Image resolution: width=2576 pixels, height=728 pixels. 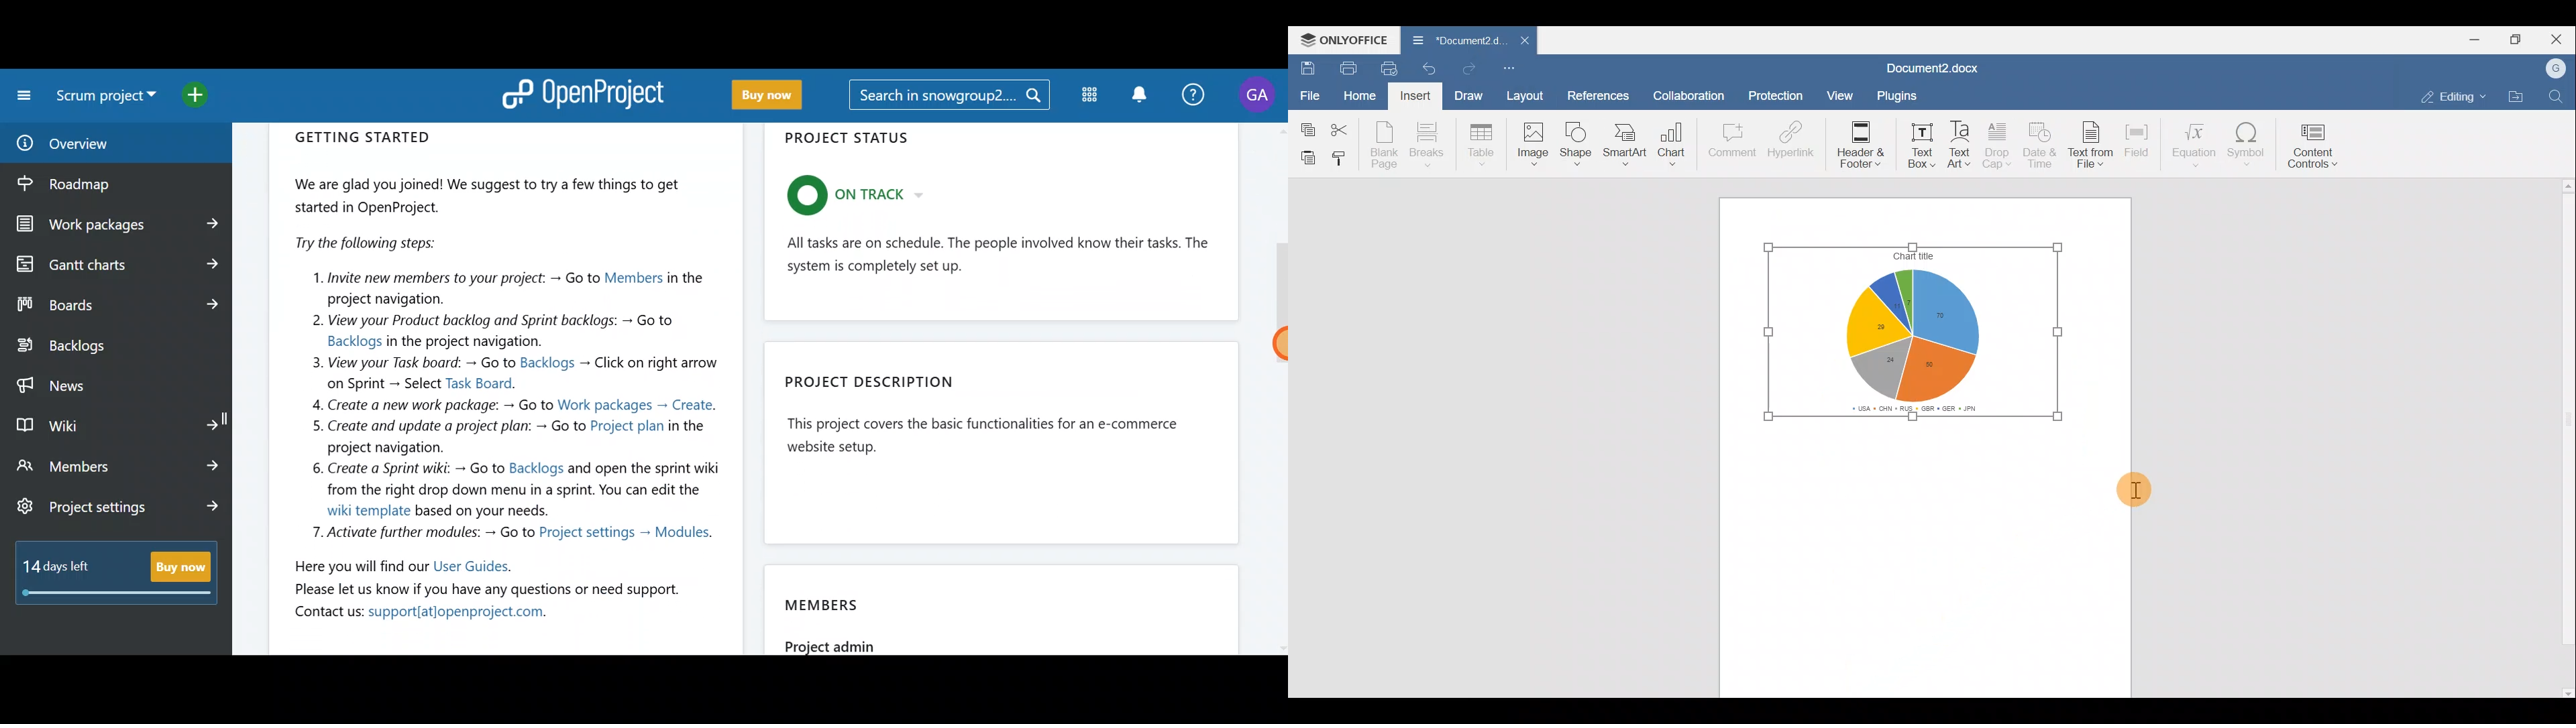 What do you see at coordinates (2521, 38) in the screenshot?
I see `Maximize` at bounding box center [2521, 38].